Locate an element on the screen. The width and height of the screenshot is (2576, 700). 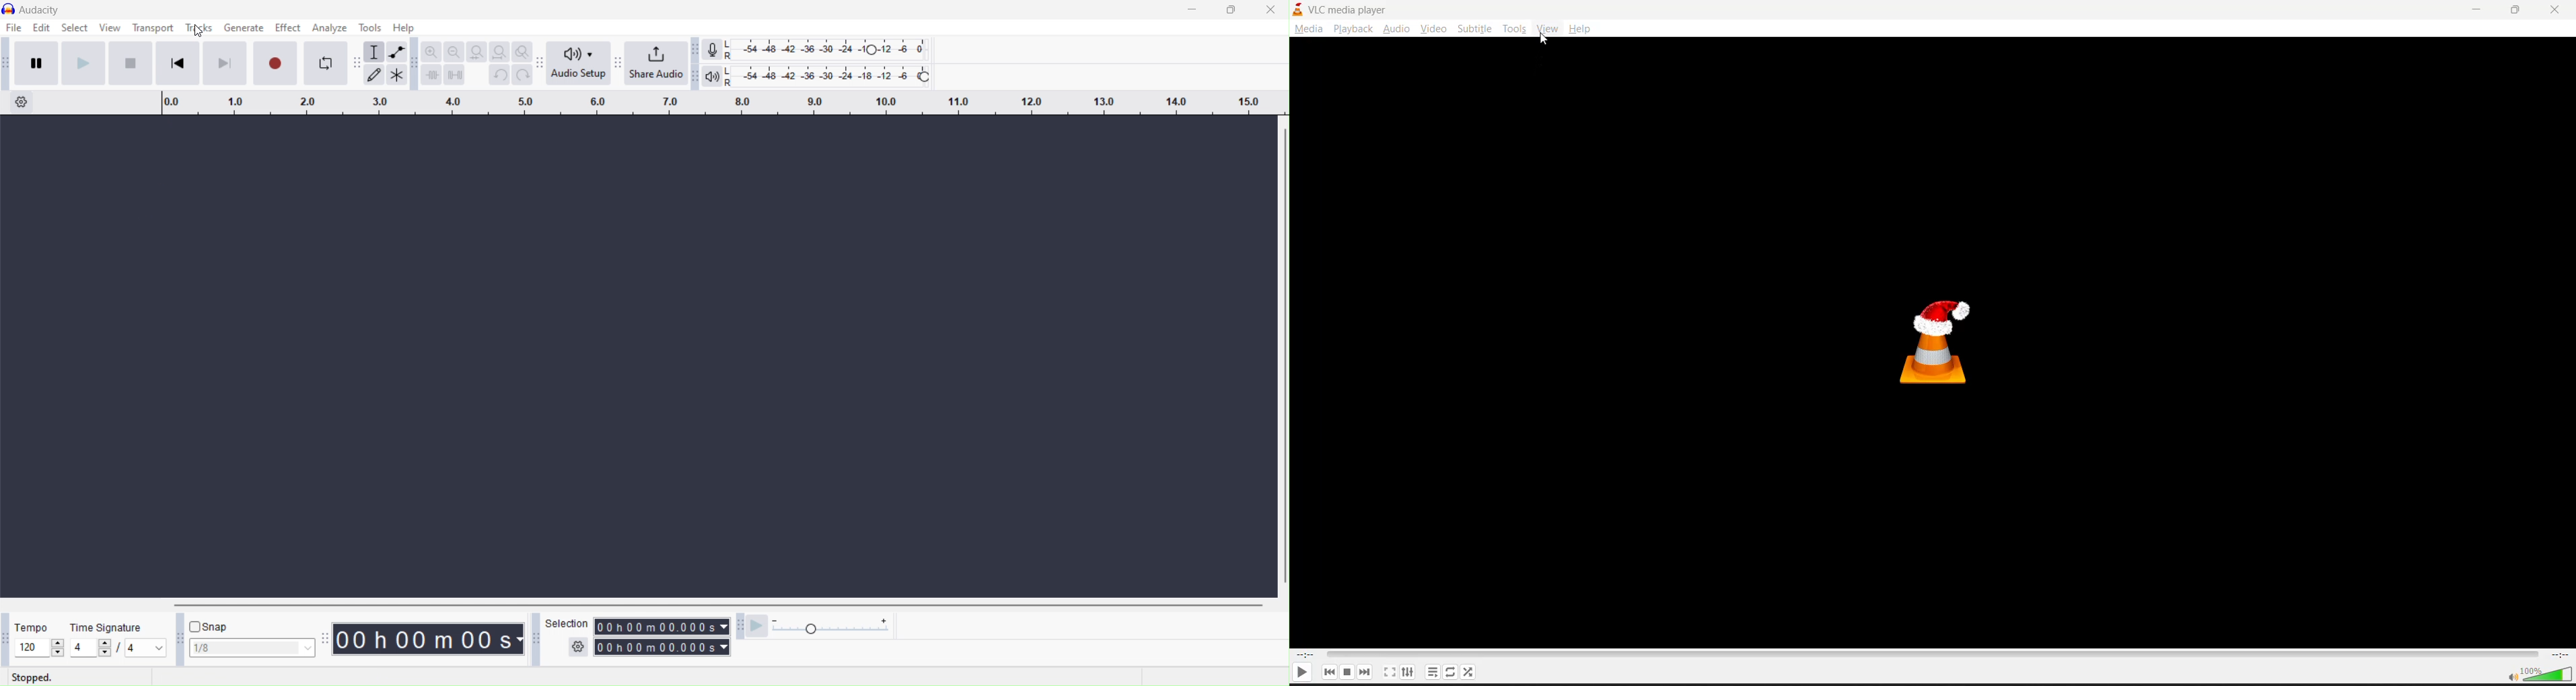
current screen is located at coordinates (633, 356).